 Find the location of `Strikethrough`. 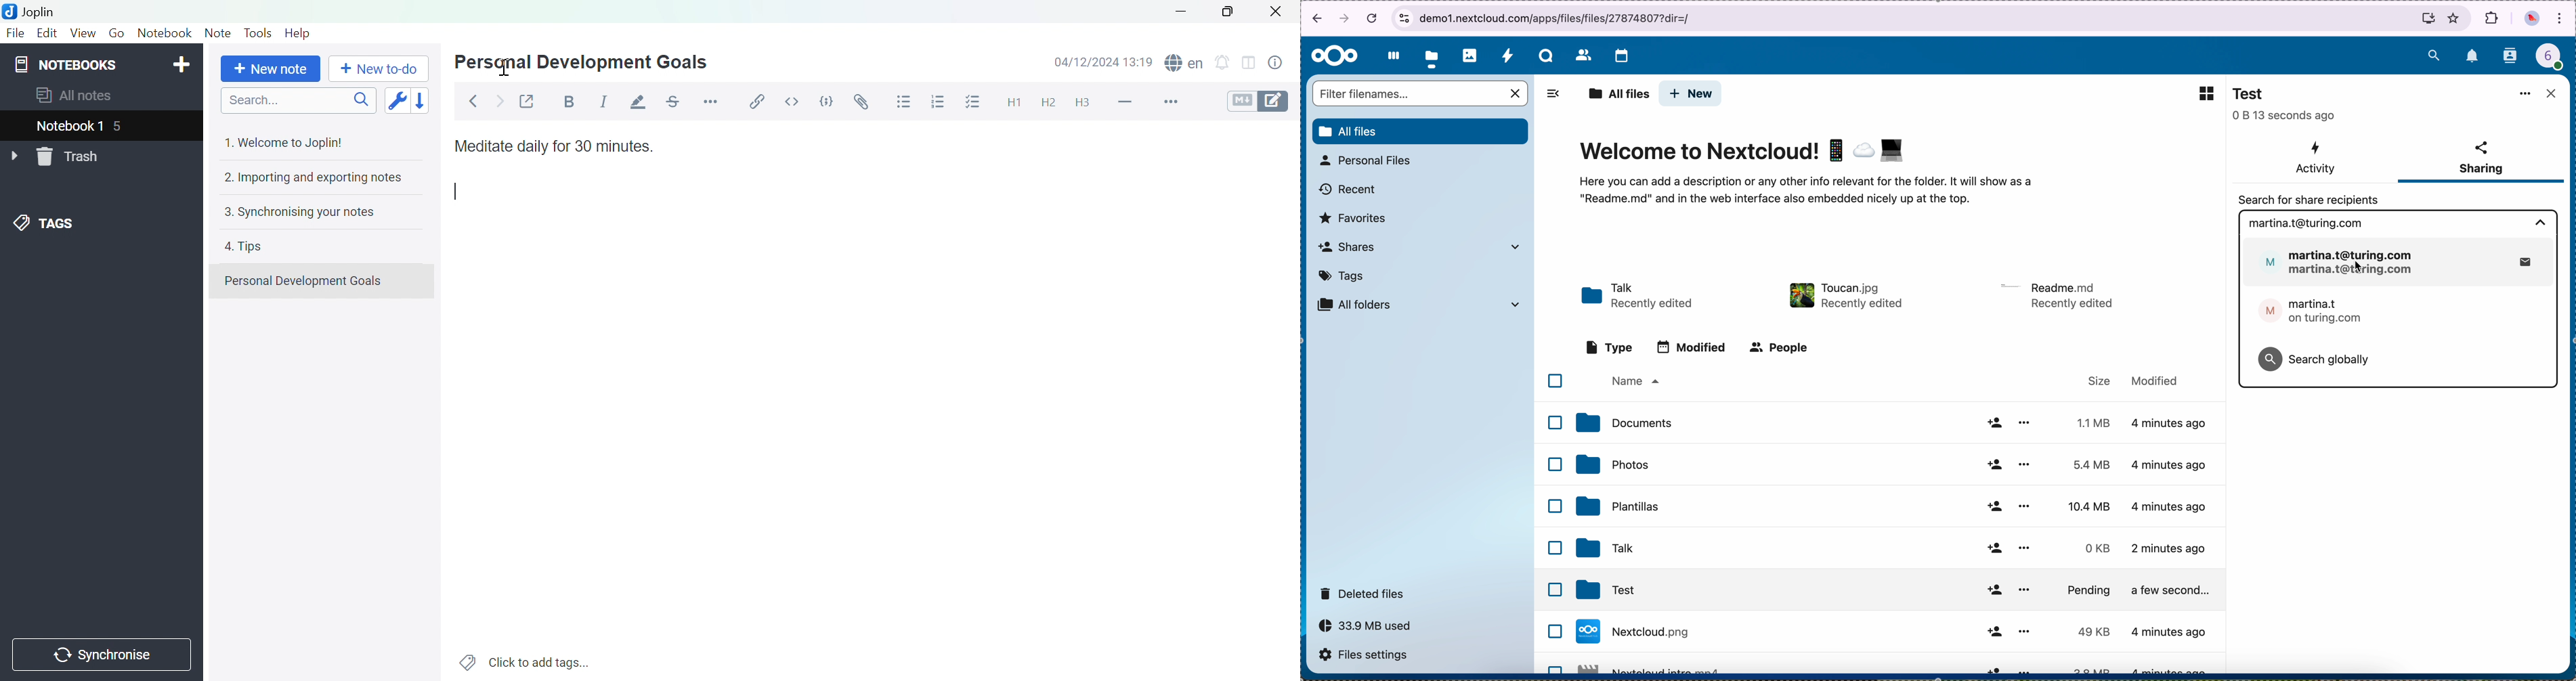

Strikethrough is located at coordinates (676, 99).